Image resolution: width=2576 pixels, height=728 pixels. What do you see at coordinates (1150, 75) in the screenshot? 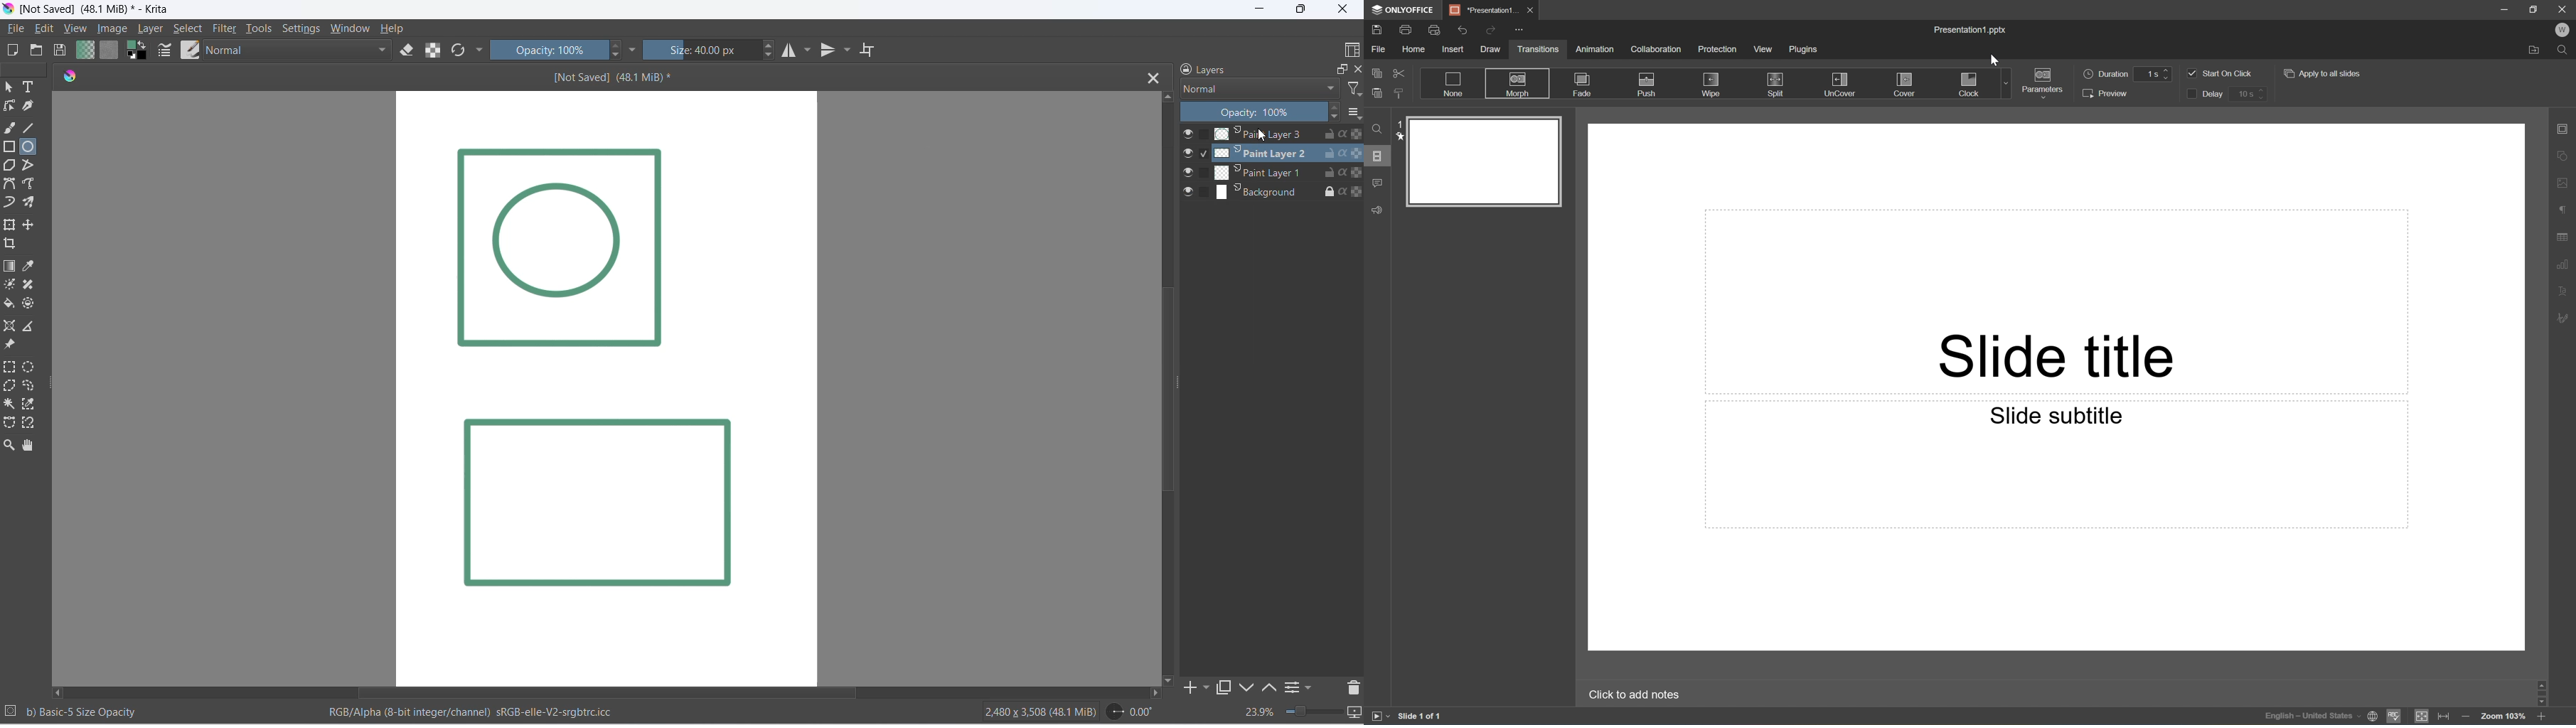
I see `close tab` at bounding box center [1150, 75].